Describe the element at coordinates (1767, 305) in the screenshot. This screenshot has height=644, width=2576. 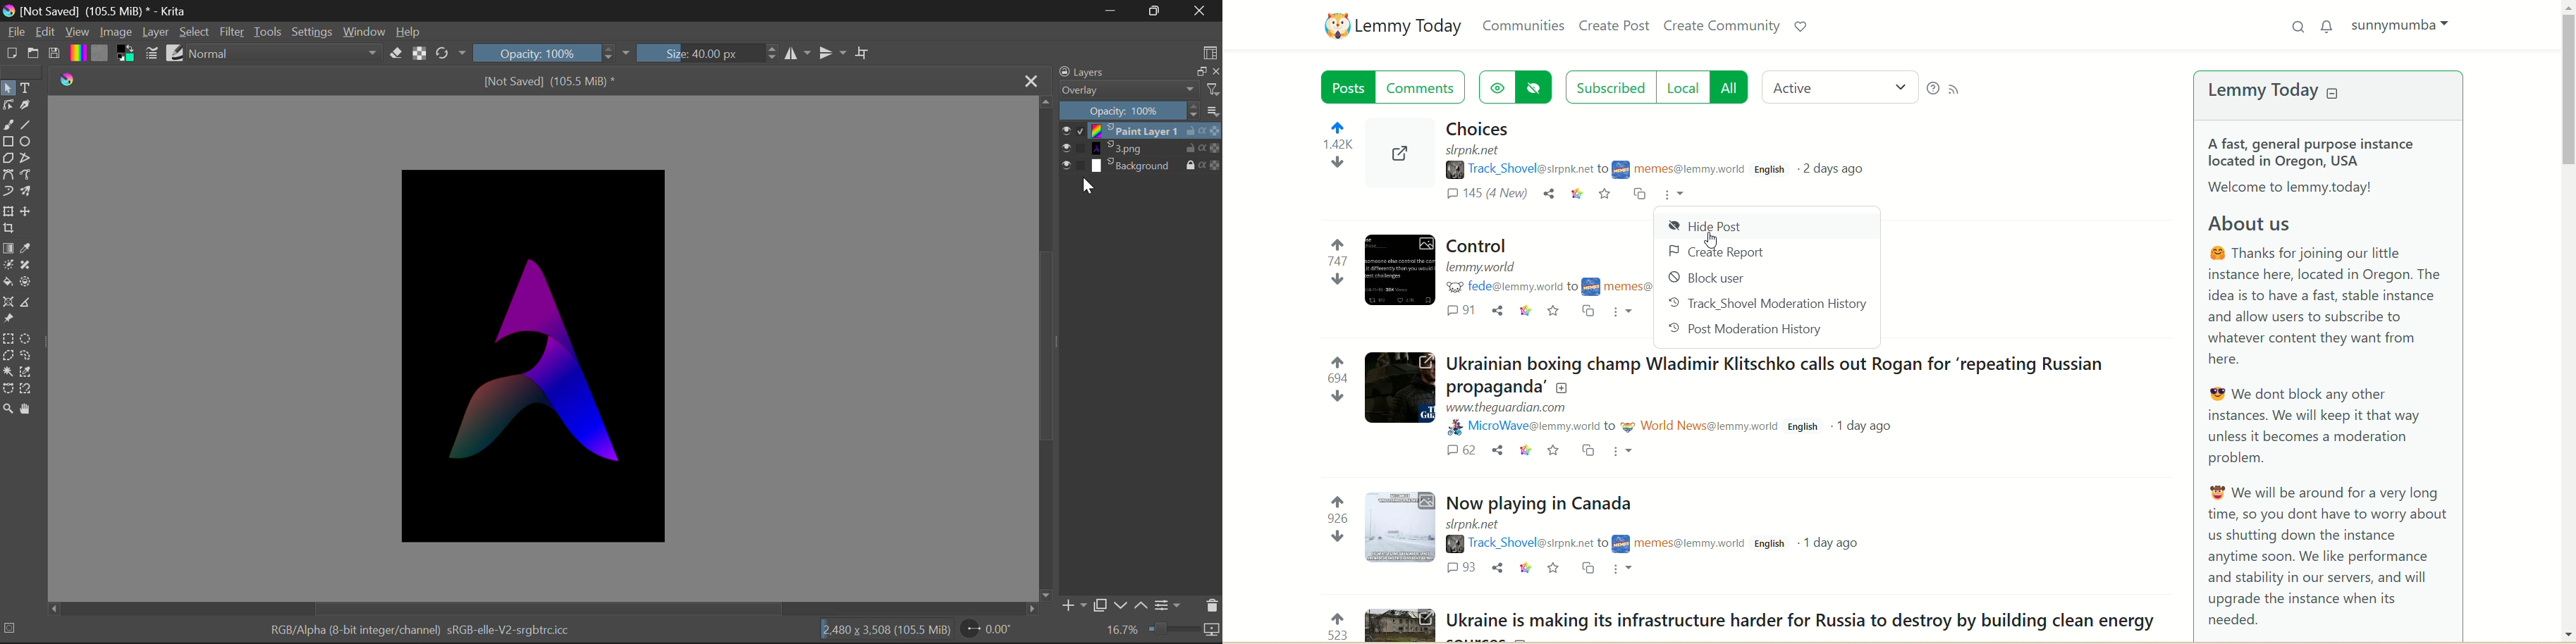
I see `track shovel moderation history` at that location.